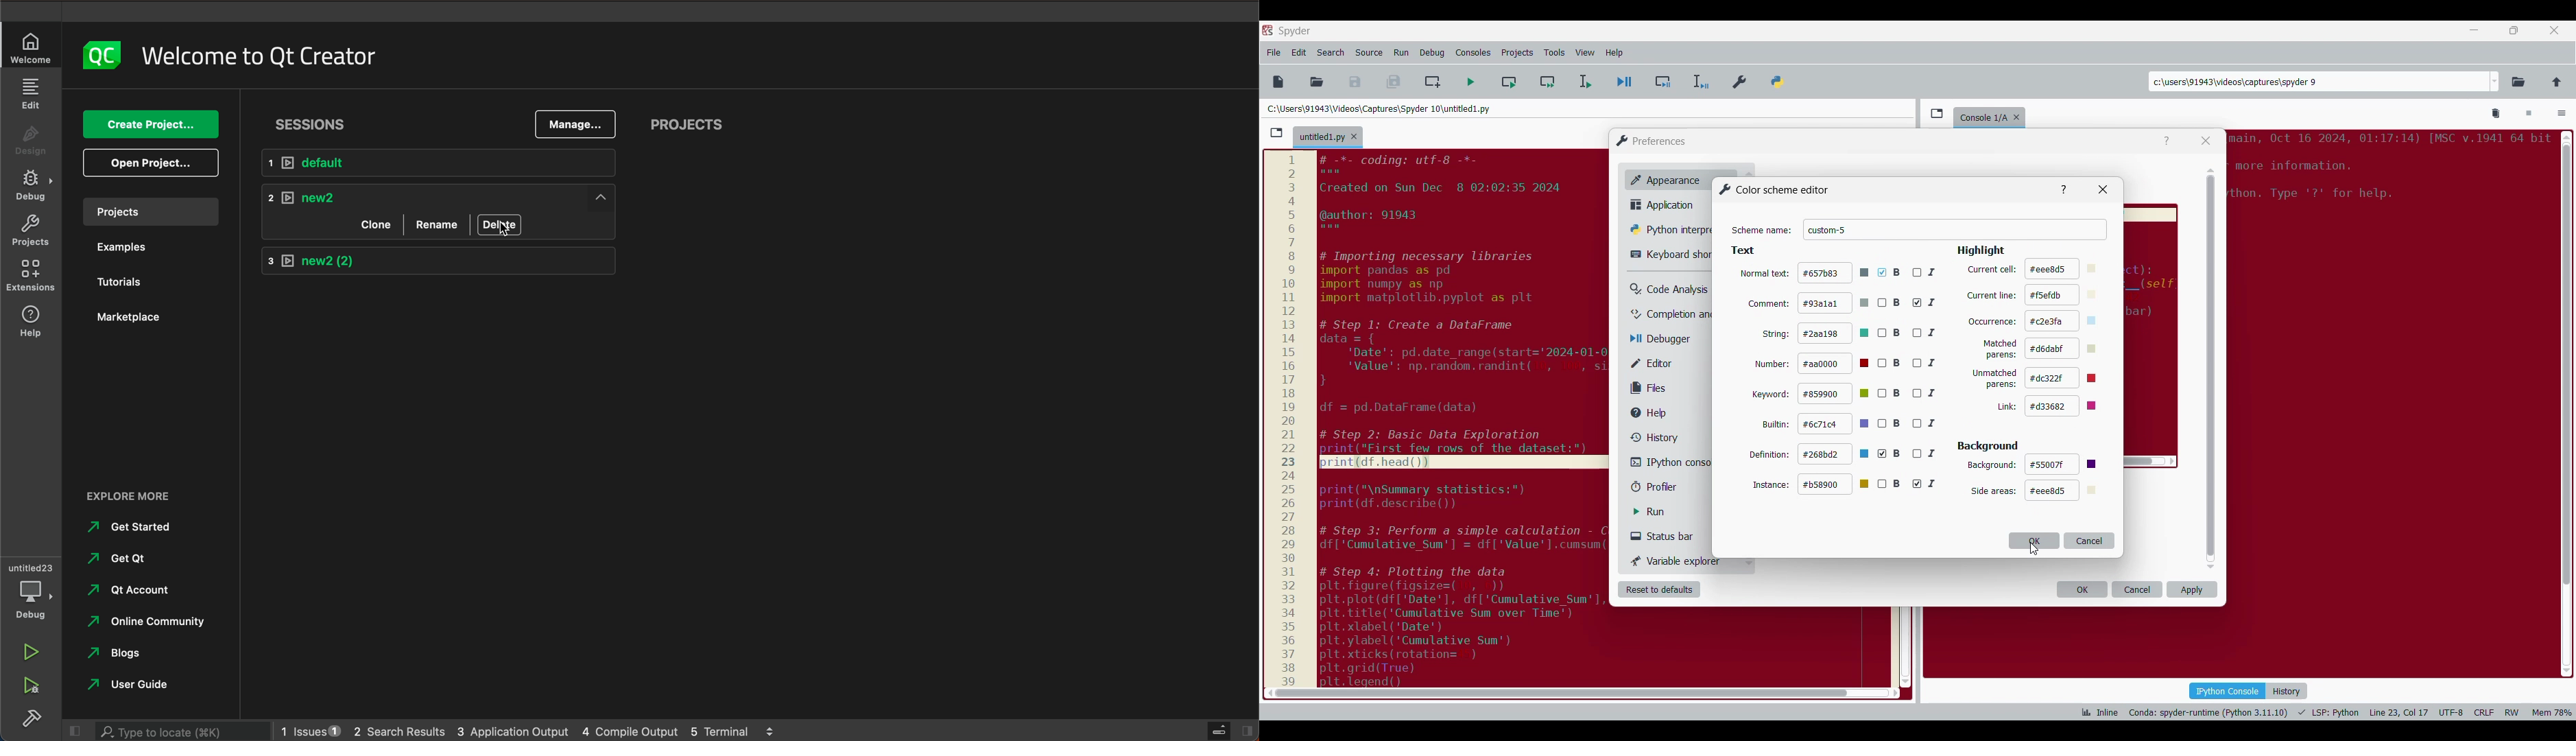 The image size is (2576, 756). What do you see at coordinates (1267, 30) in the screenshot?
I see `Software logo` at bounding box center [1267, 30].